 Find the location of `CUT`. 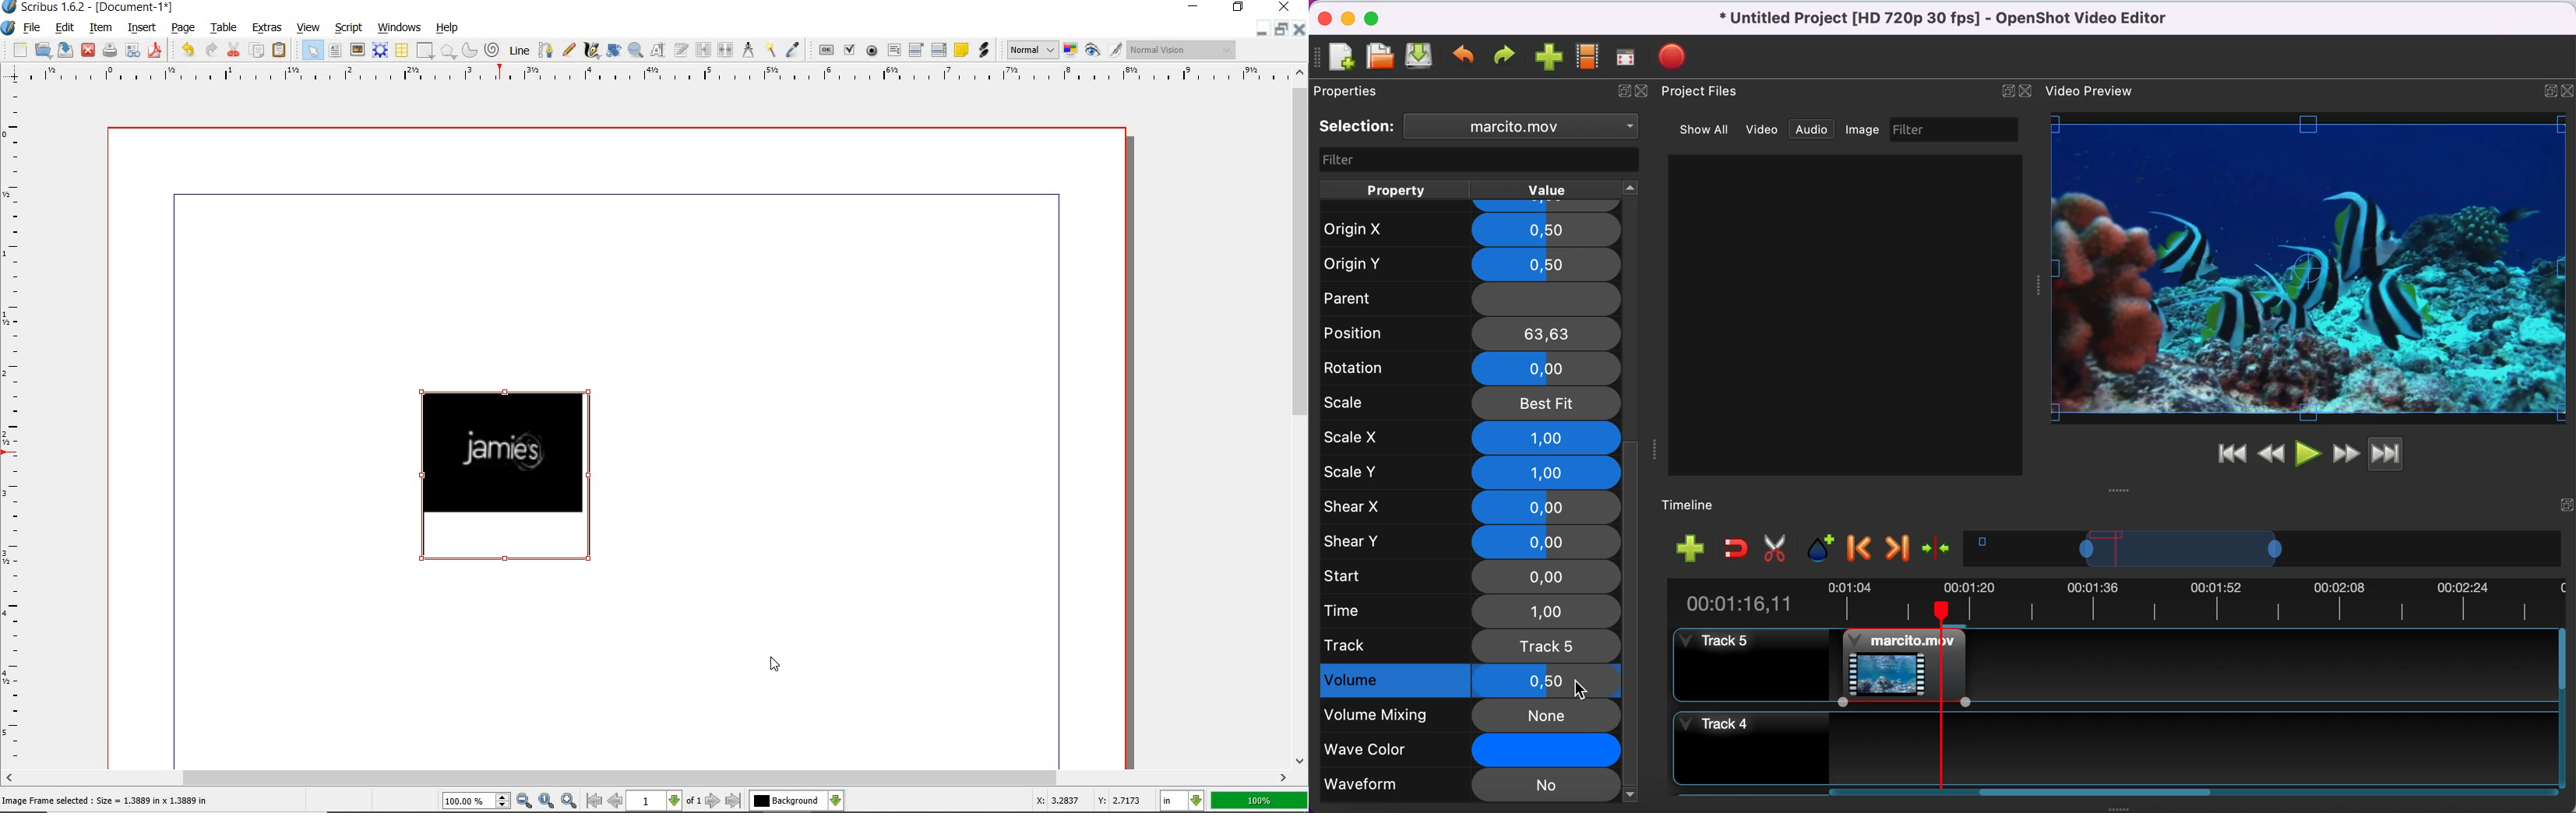

CUT is located at coordinates (233, 51).